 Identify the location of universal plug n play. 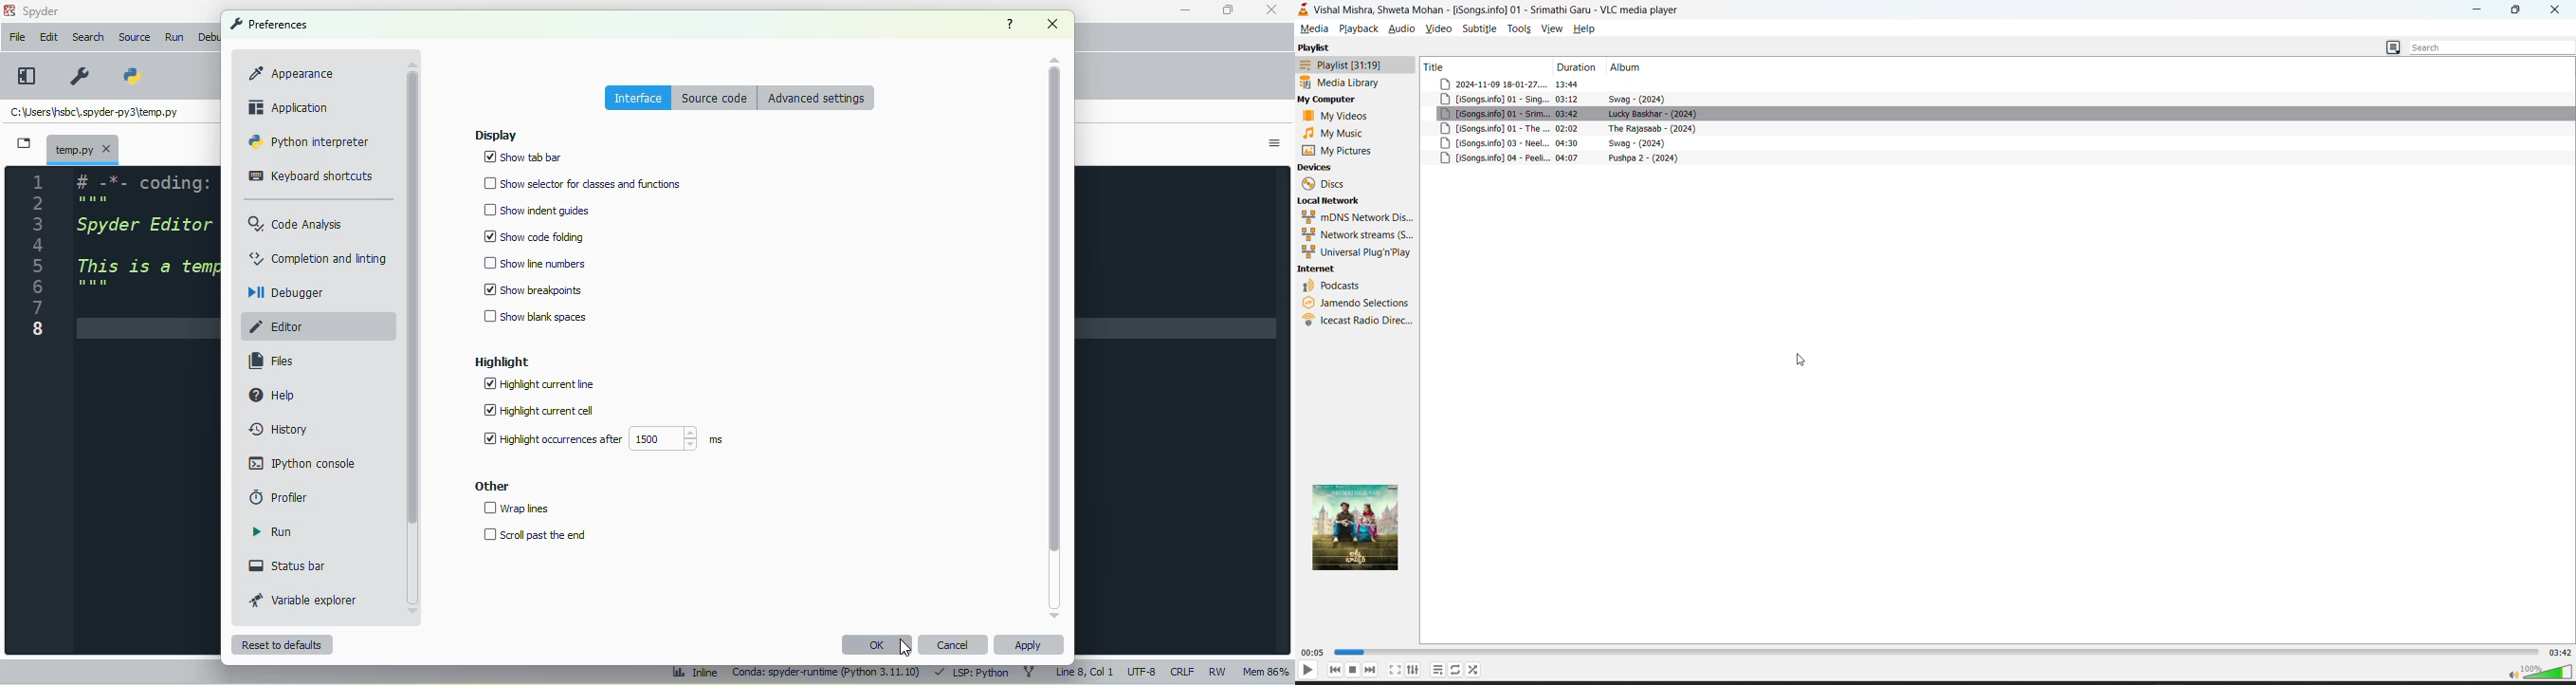
(1357, 252).